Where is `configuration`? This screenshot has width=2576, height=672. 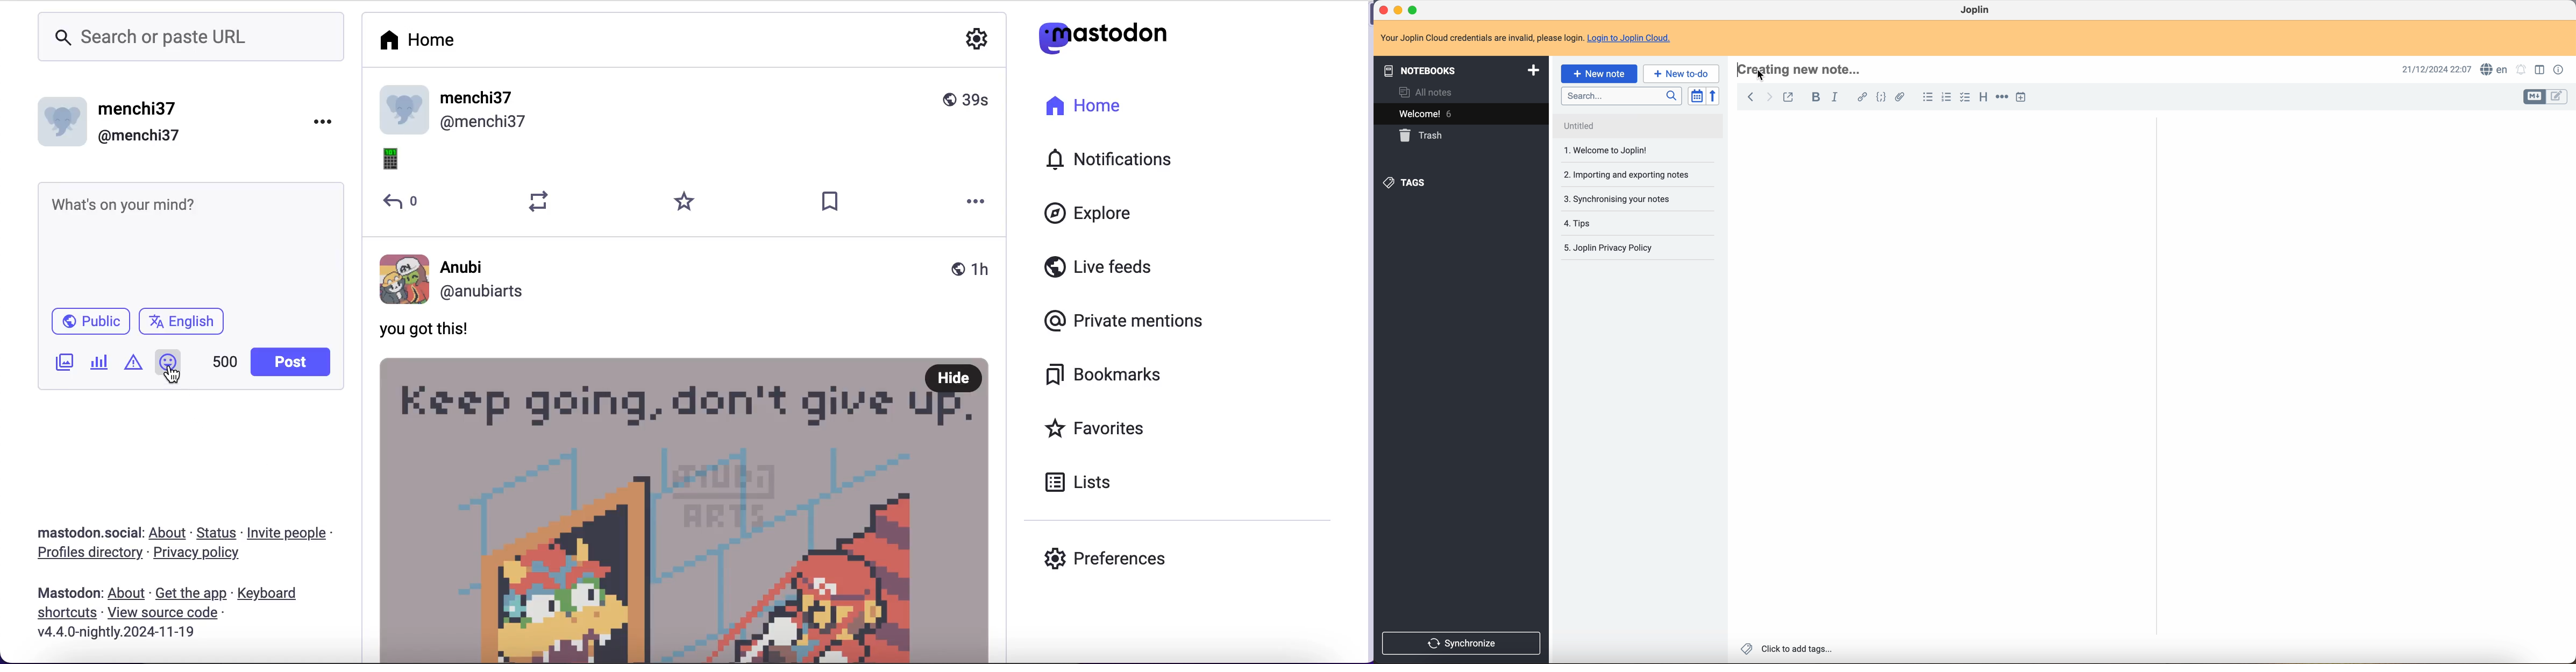 configuration is located at coordinates (979, 41).